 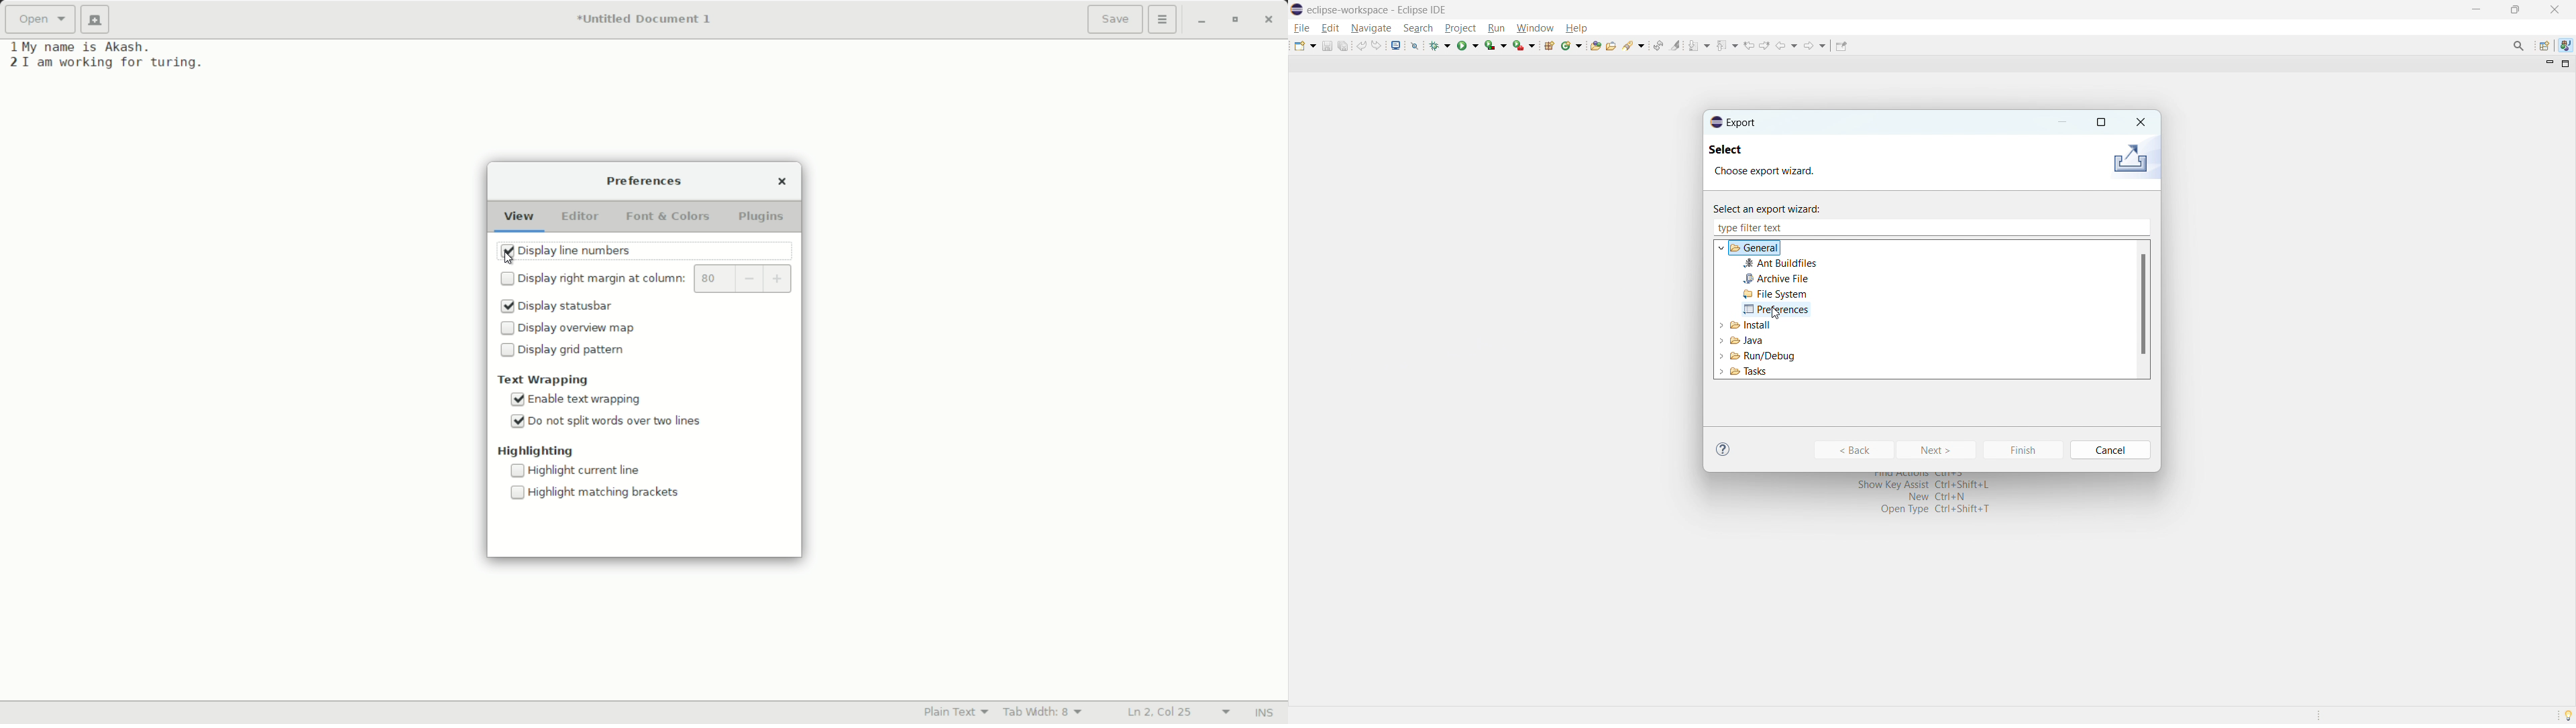 I want to click on inccrease, so click(x=780, y=277).